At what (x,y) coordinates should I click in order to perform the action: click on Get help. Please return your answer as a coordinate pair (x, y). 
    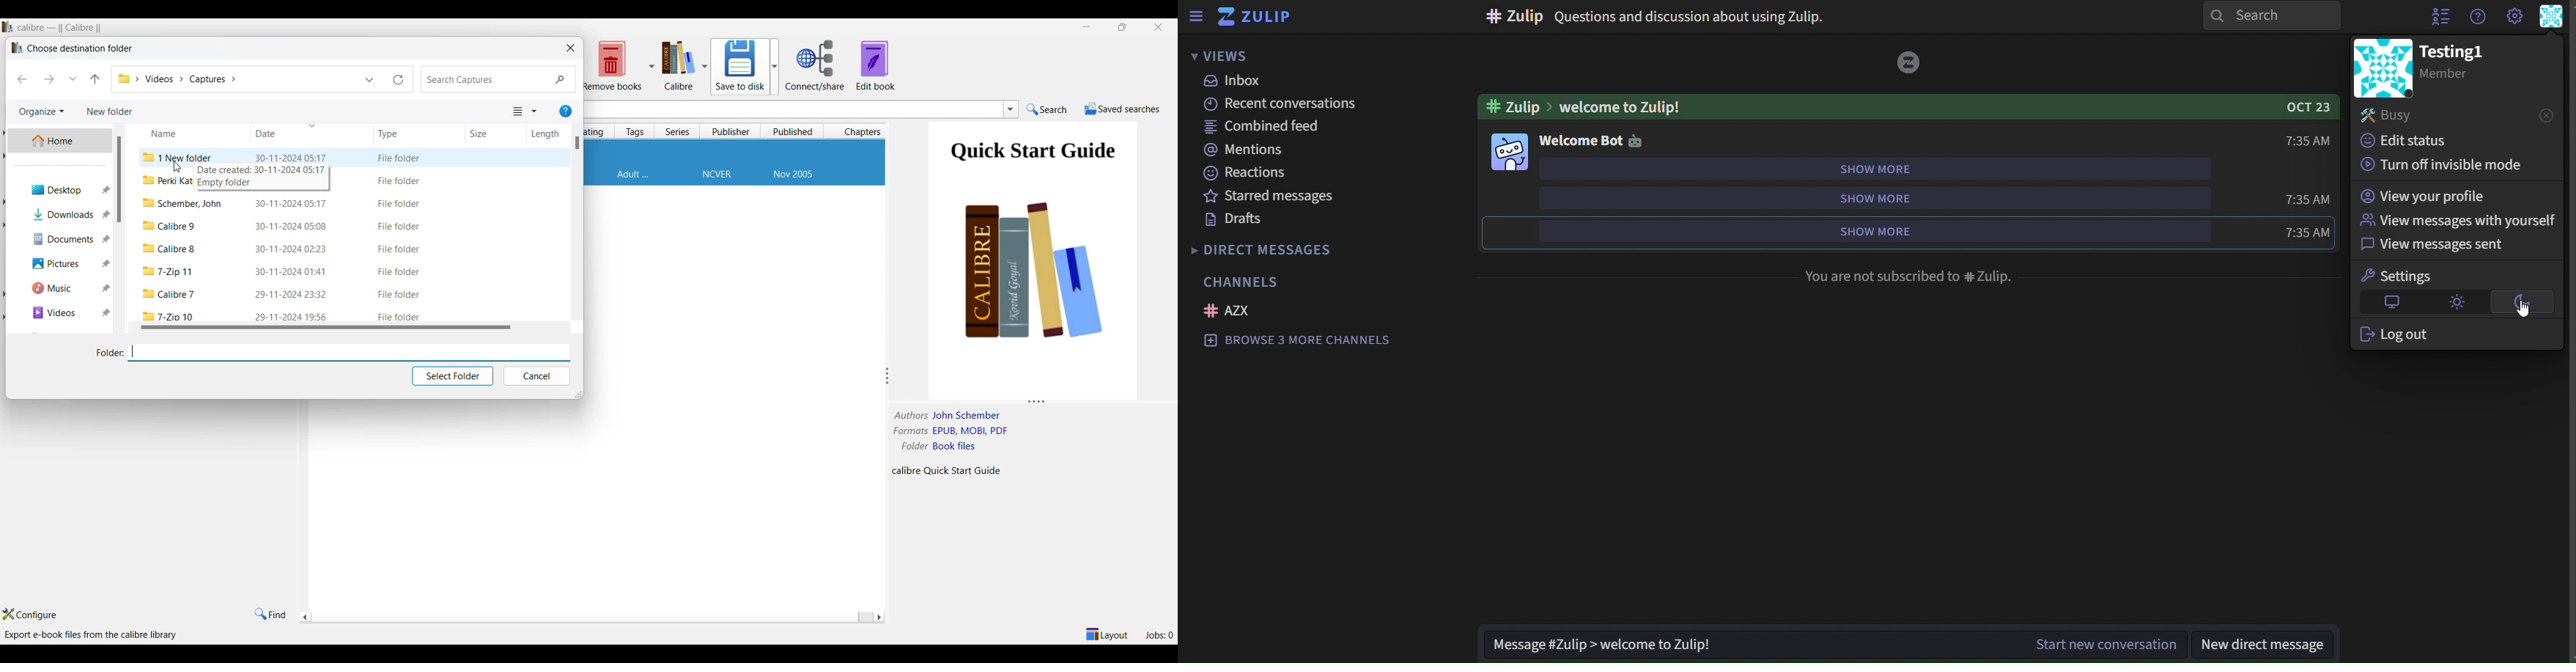
    Looking at the image, I should click on (566, 111).